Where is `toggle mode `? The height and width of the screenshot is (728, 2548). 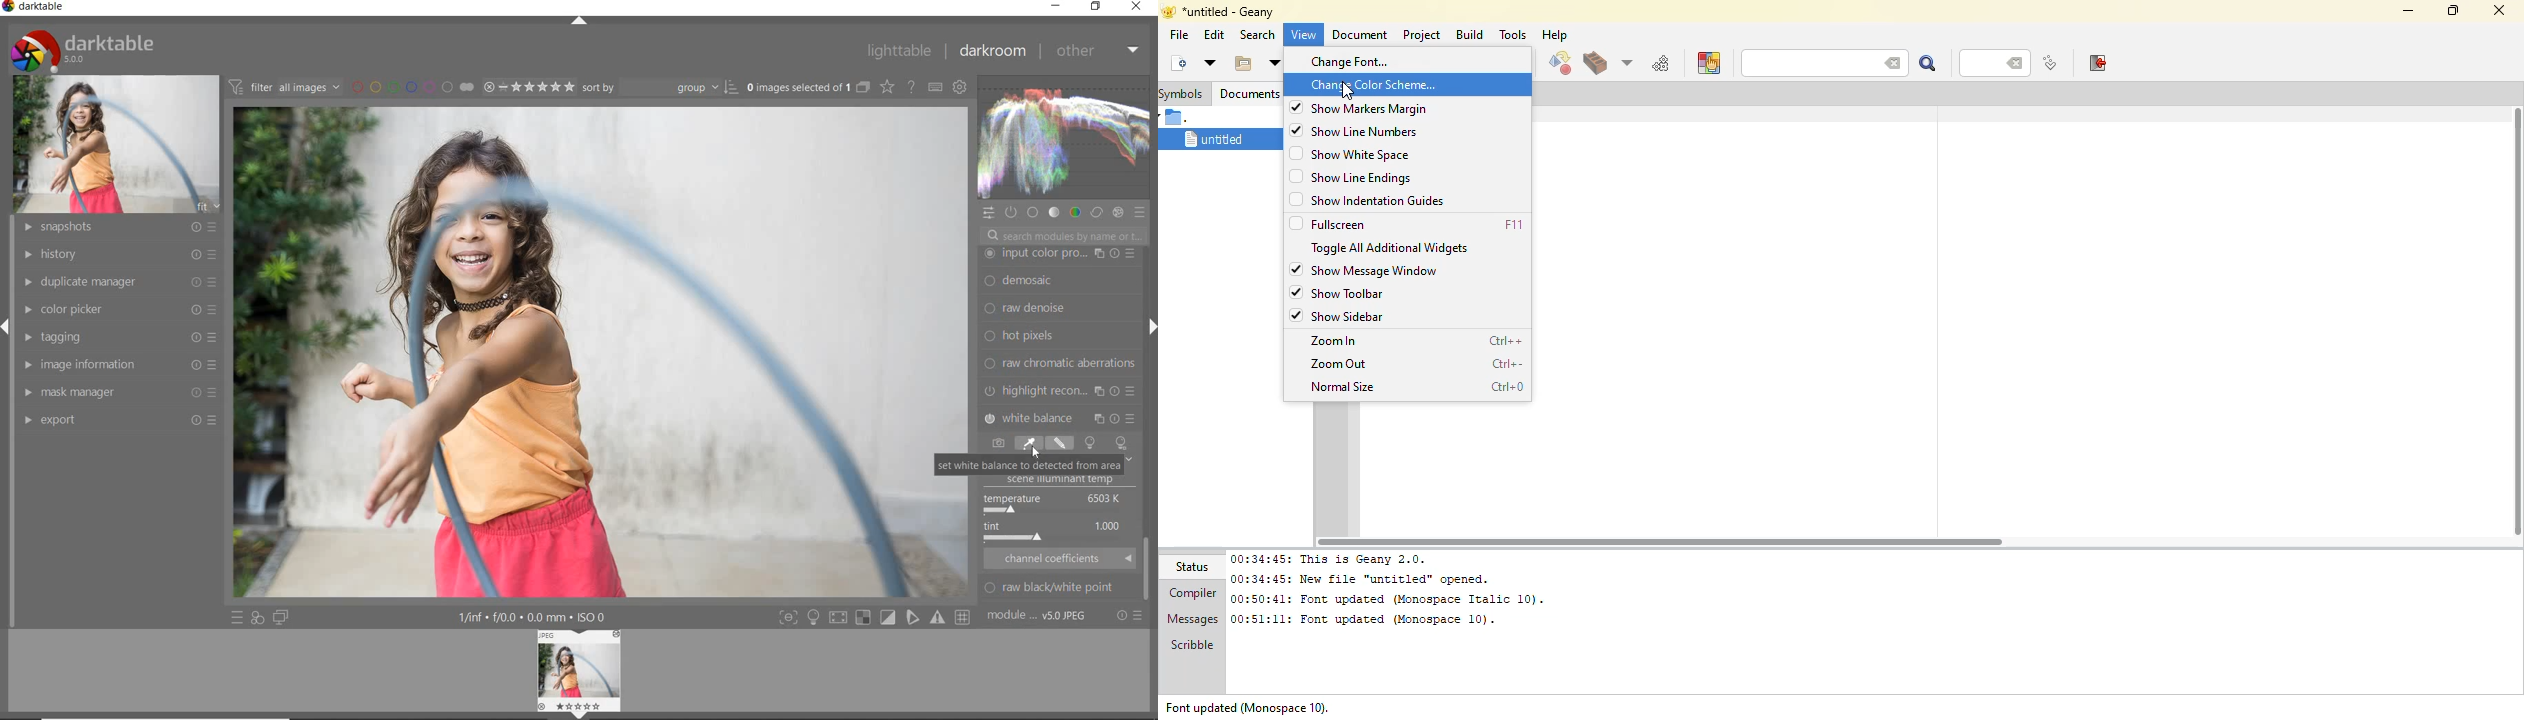 toggle mode  is located at coordinates (888, 617).